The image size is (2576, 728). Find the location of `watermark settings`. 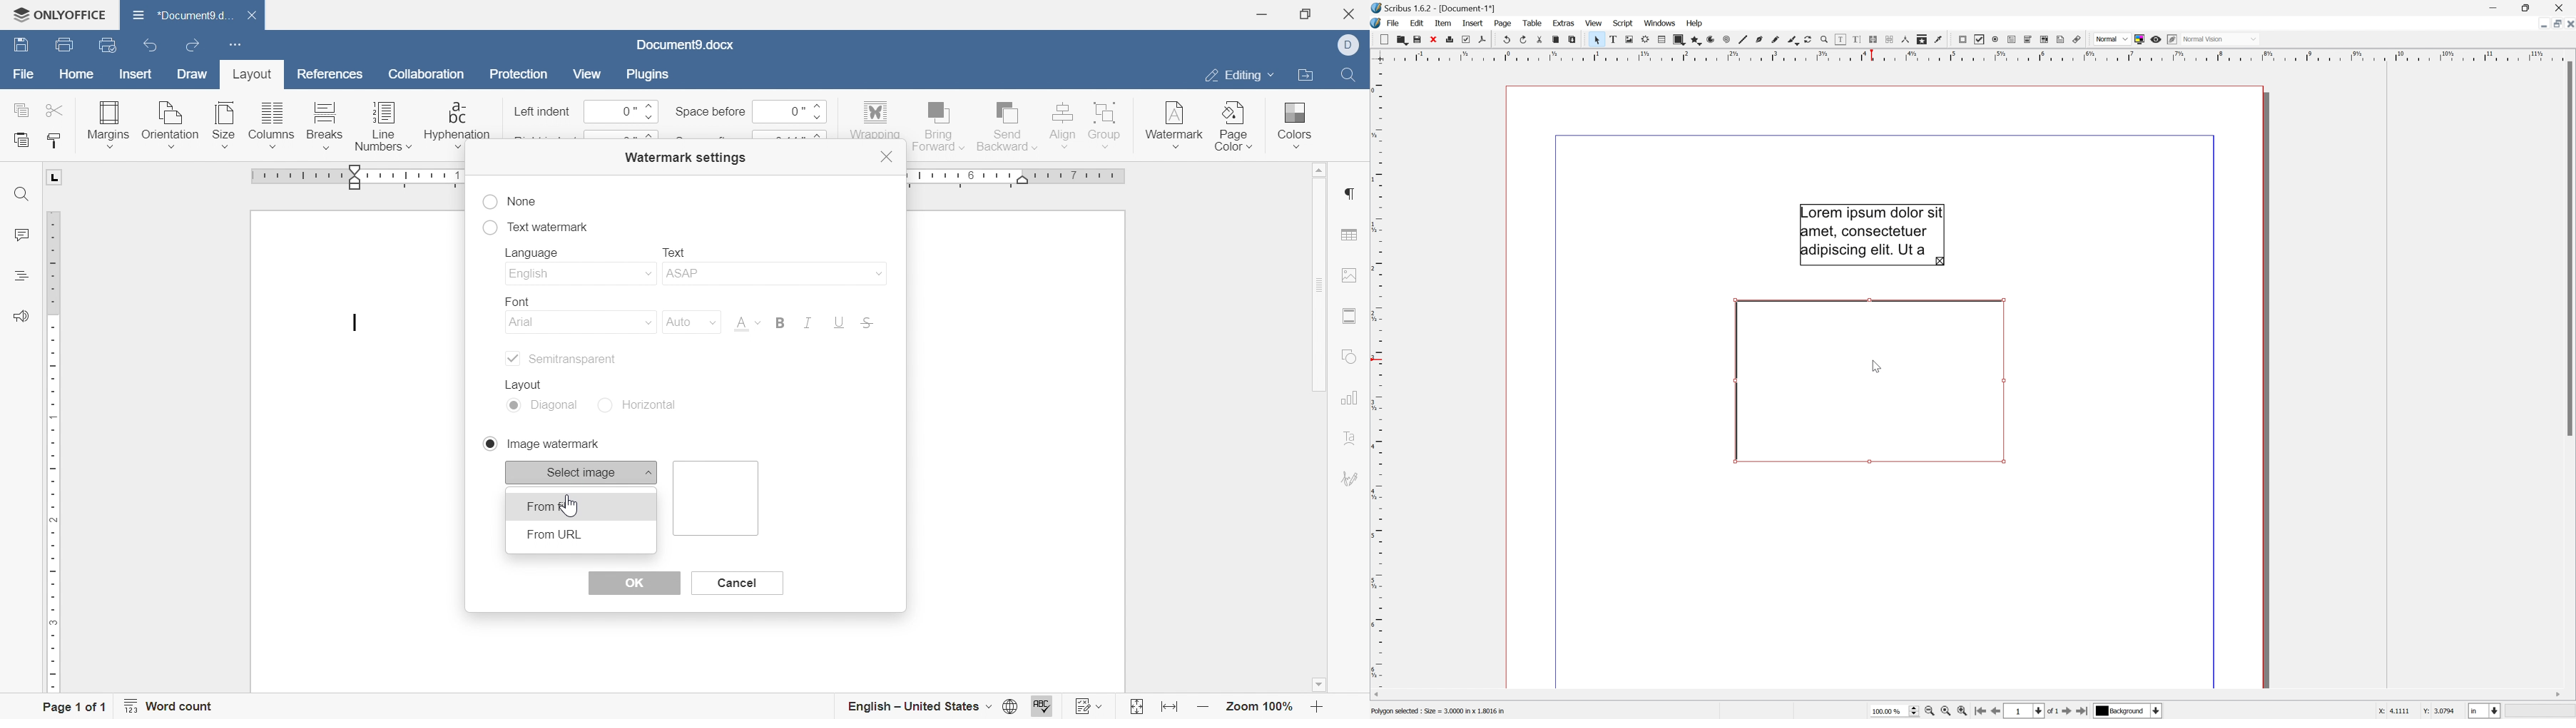

watermark settings is located at coordinates (683, 156).